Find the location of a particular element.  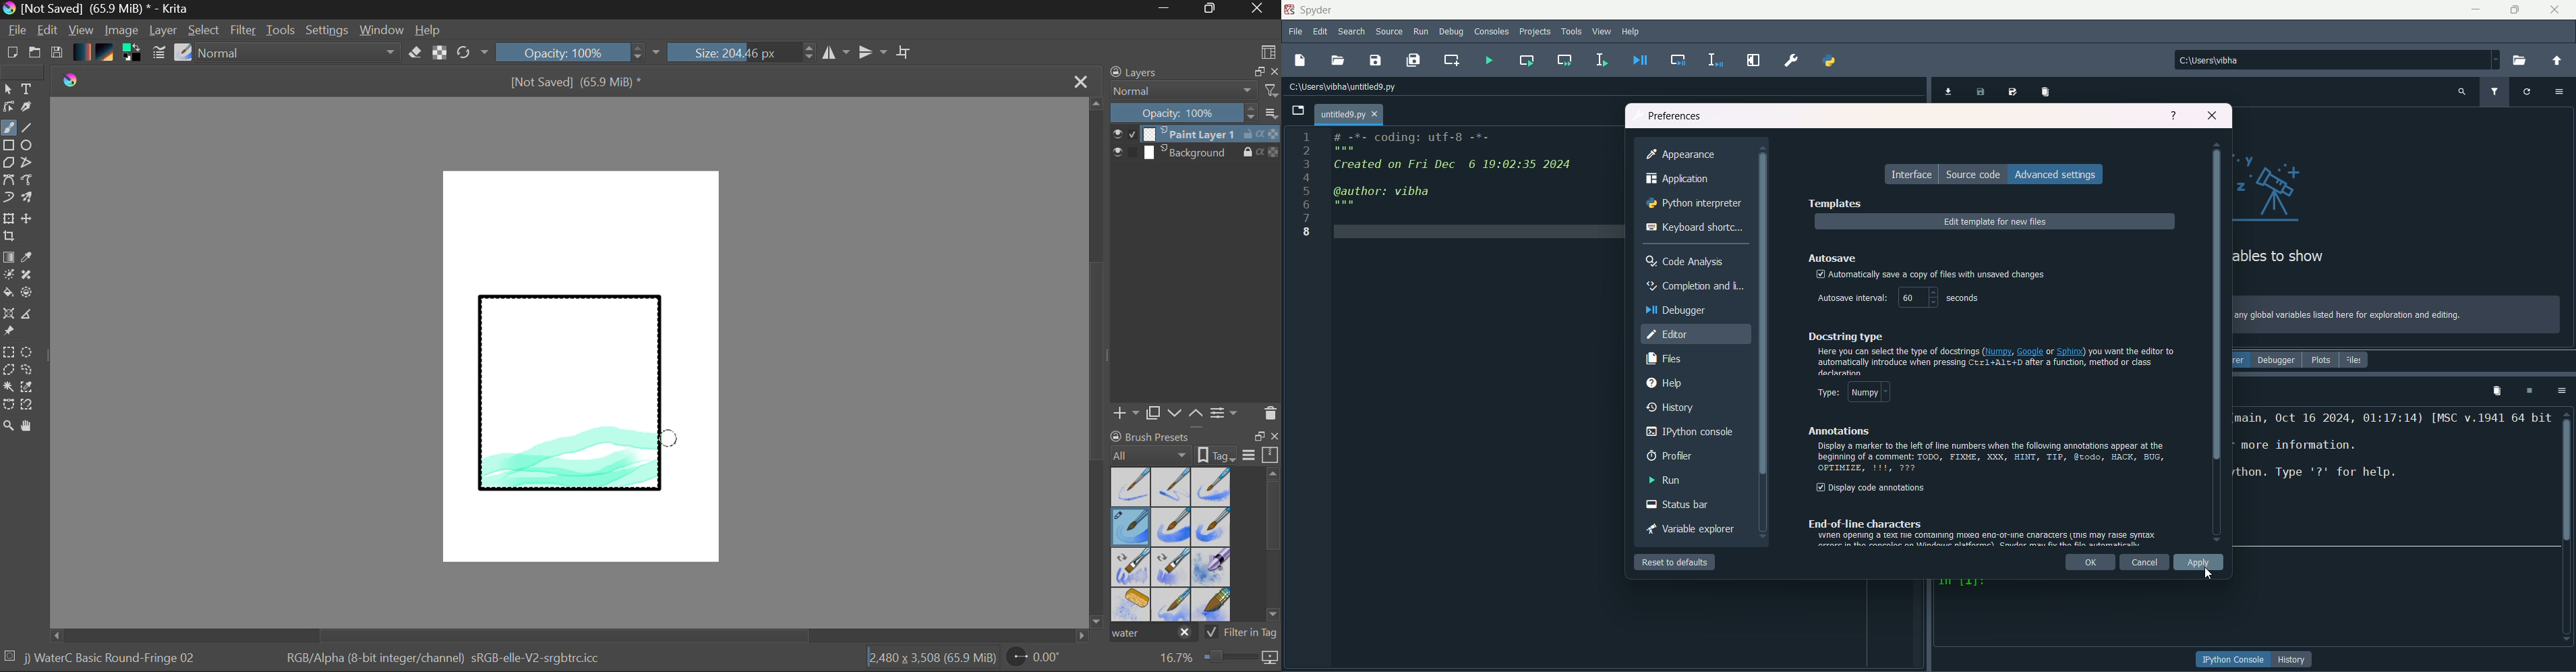

Bezier Curve Selector is located at coordinates (8, 405).